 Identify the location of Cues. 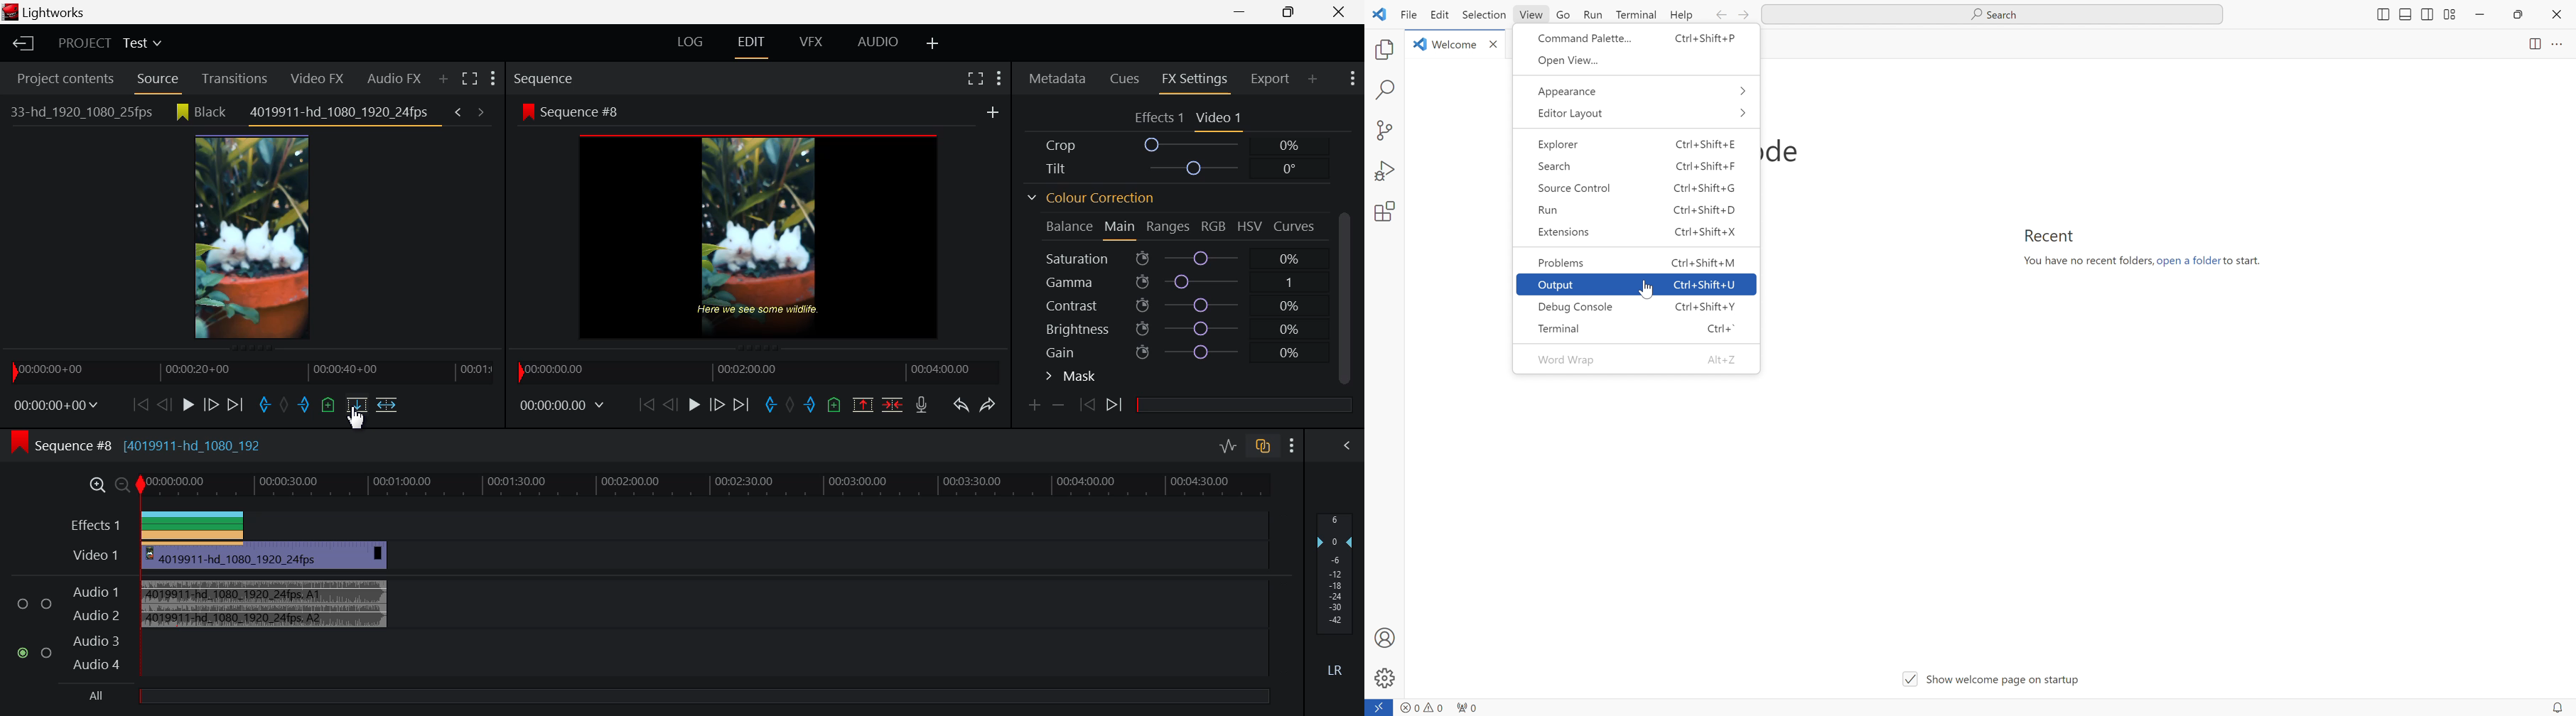
(1127, 80).